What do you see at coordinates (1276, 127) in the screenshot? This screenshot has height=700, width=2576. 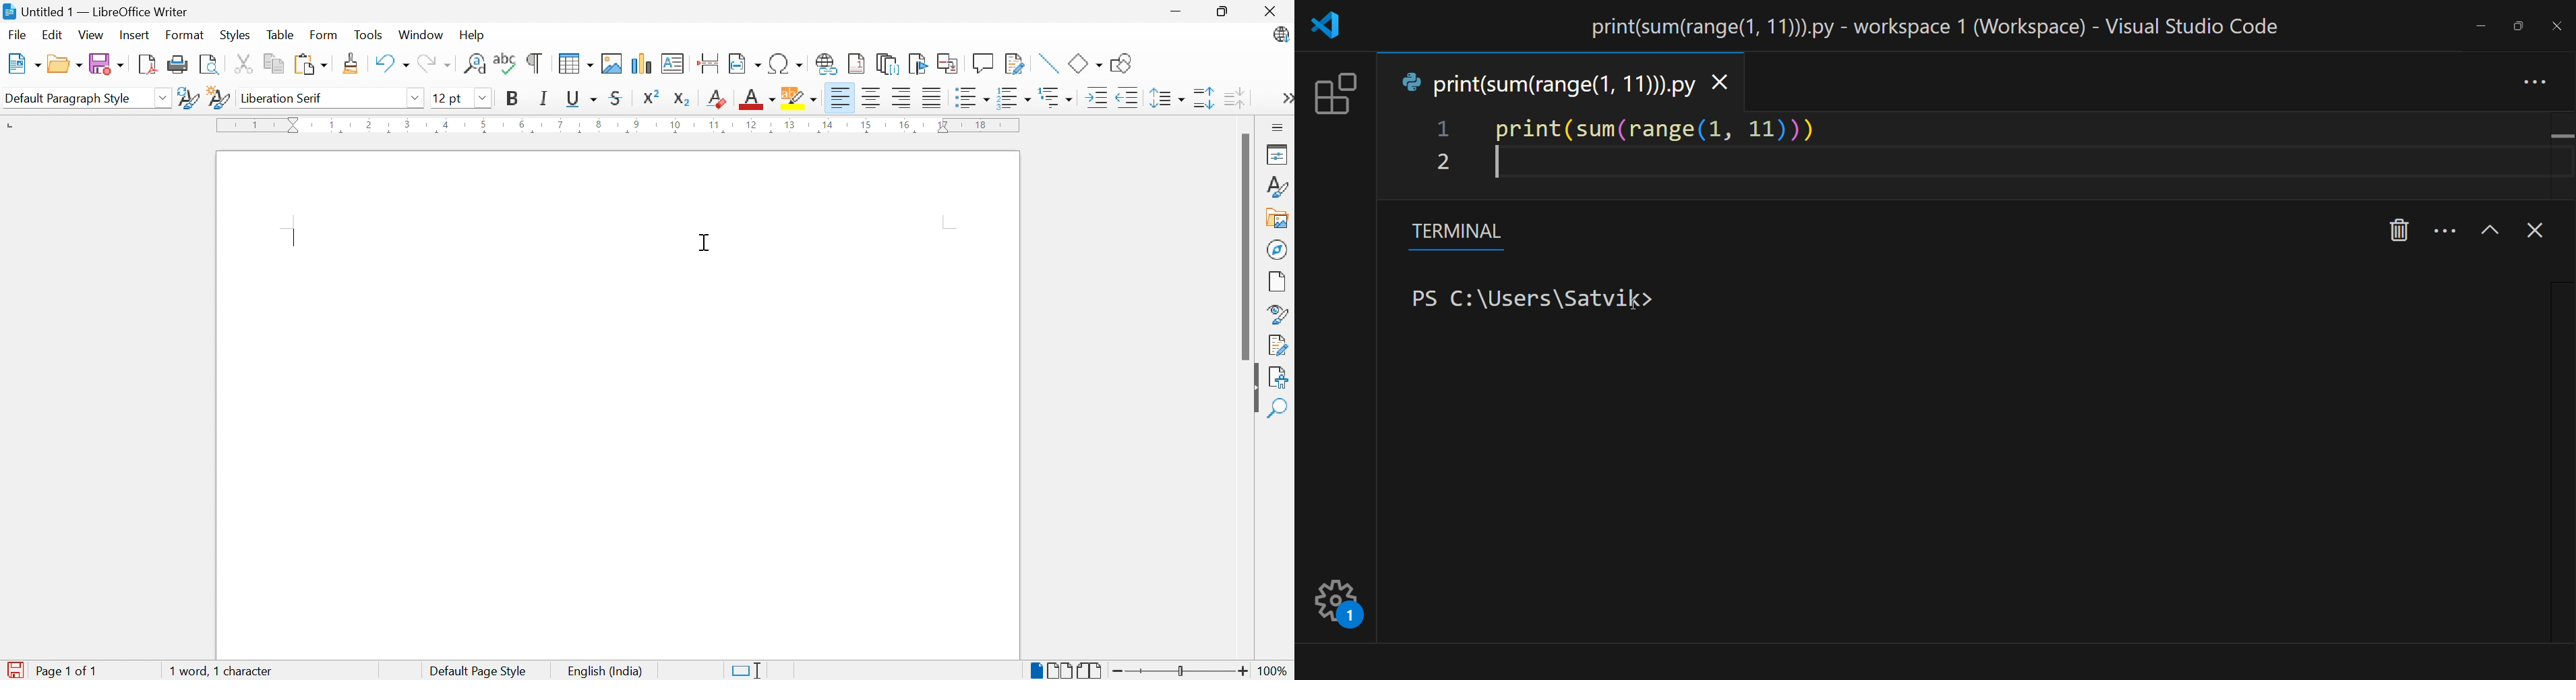 I see `Sidebar Settings` at bounding box center [1276, 127].